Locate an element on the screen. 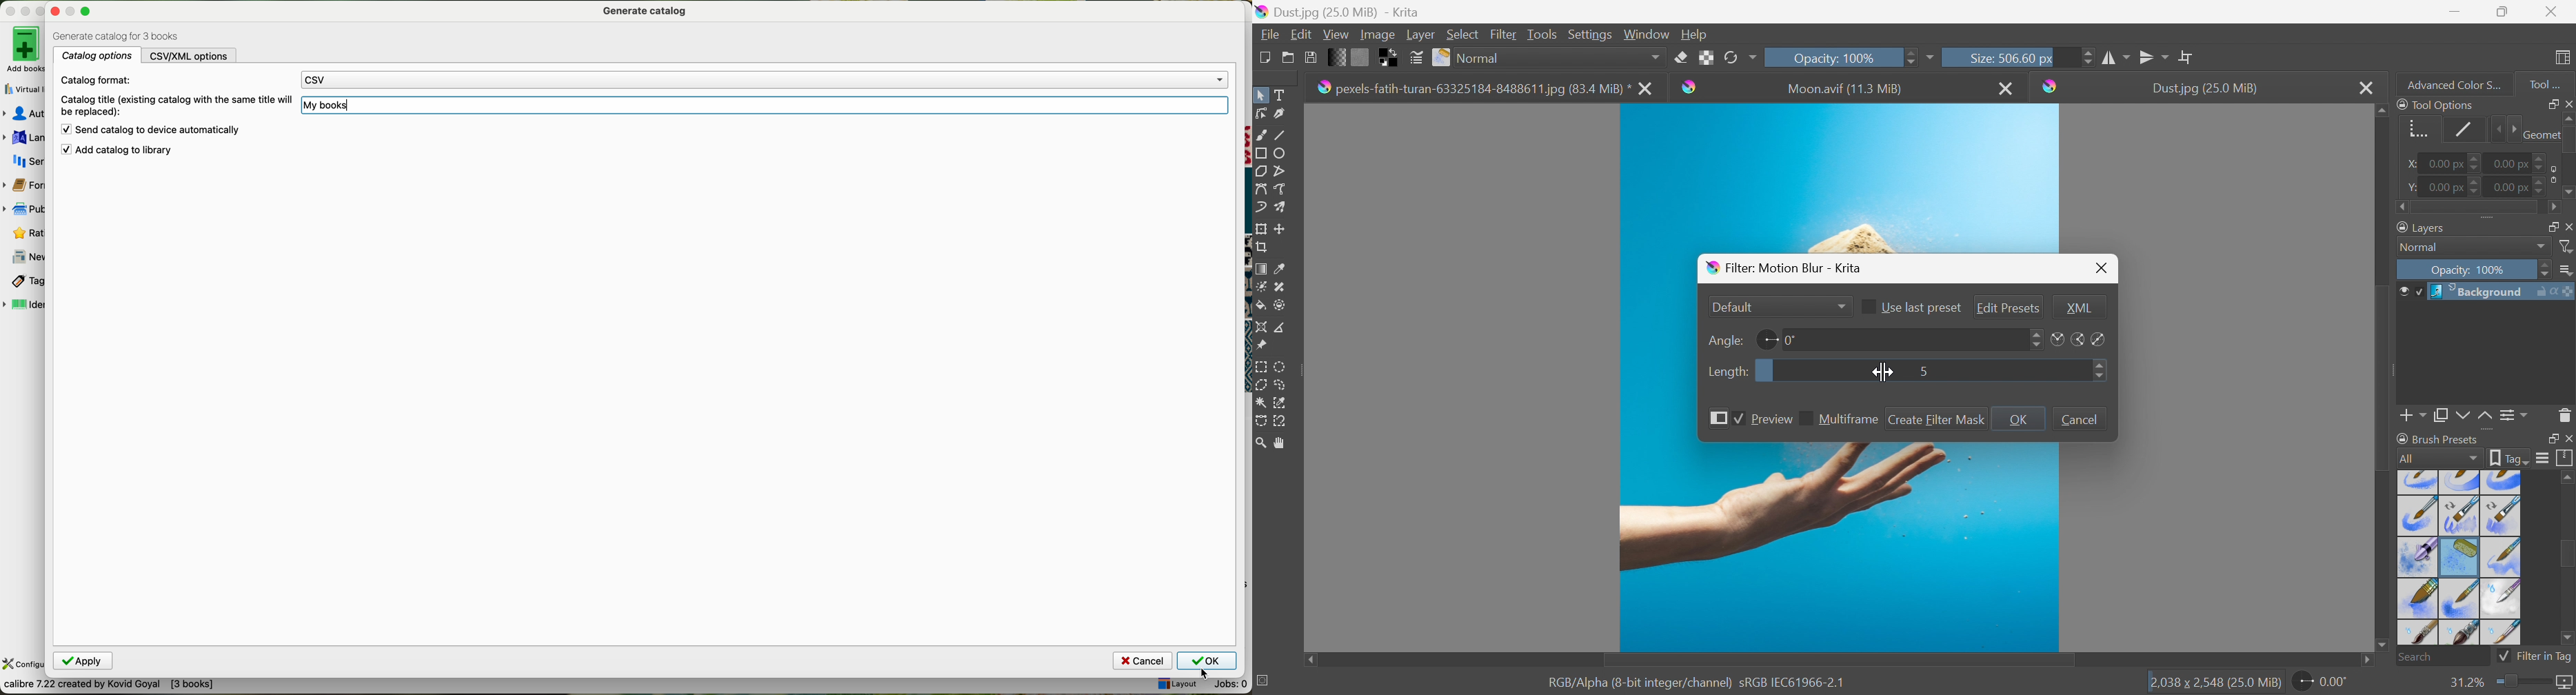 The height and width of the screenshot is (700, 2576). add books is located at coordinates (21, 51).